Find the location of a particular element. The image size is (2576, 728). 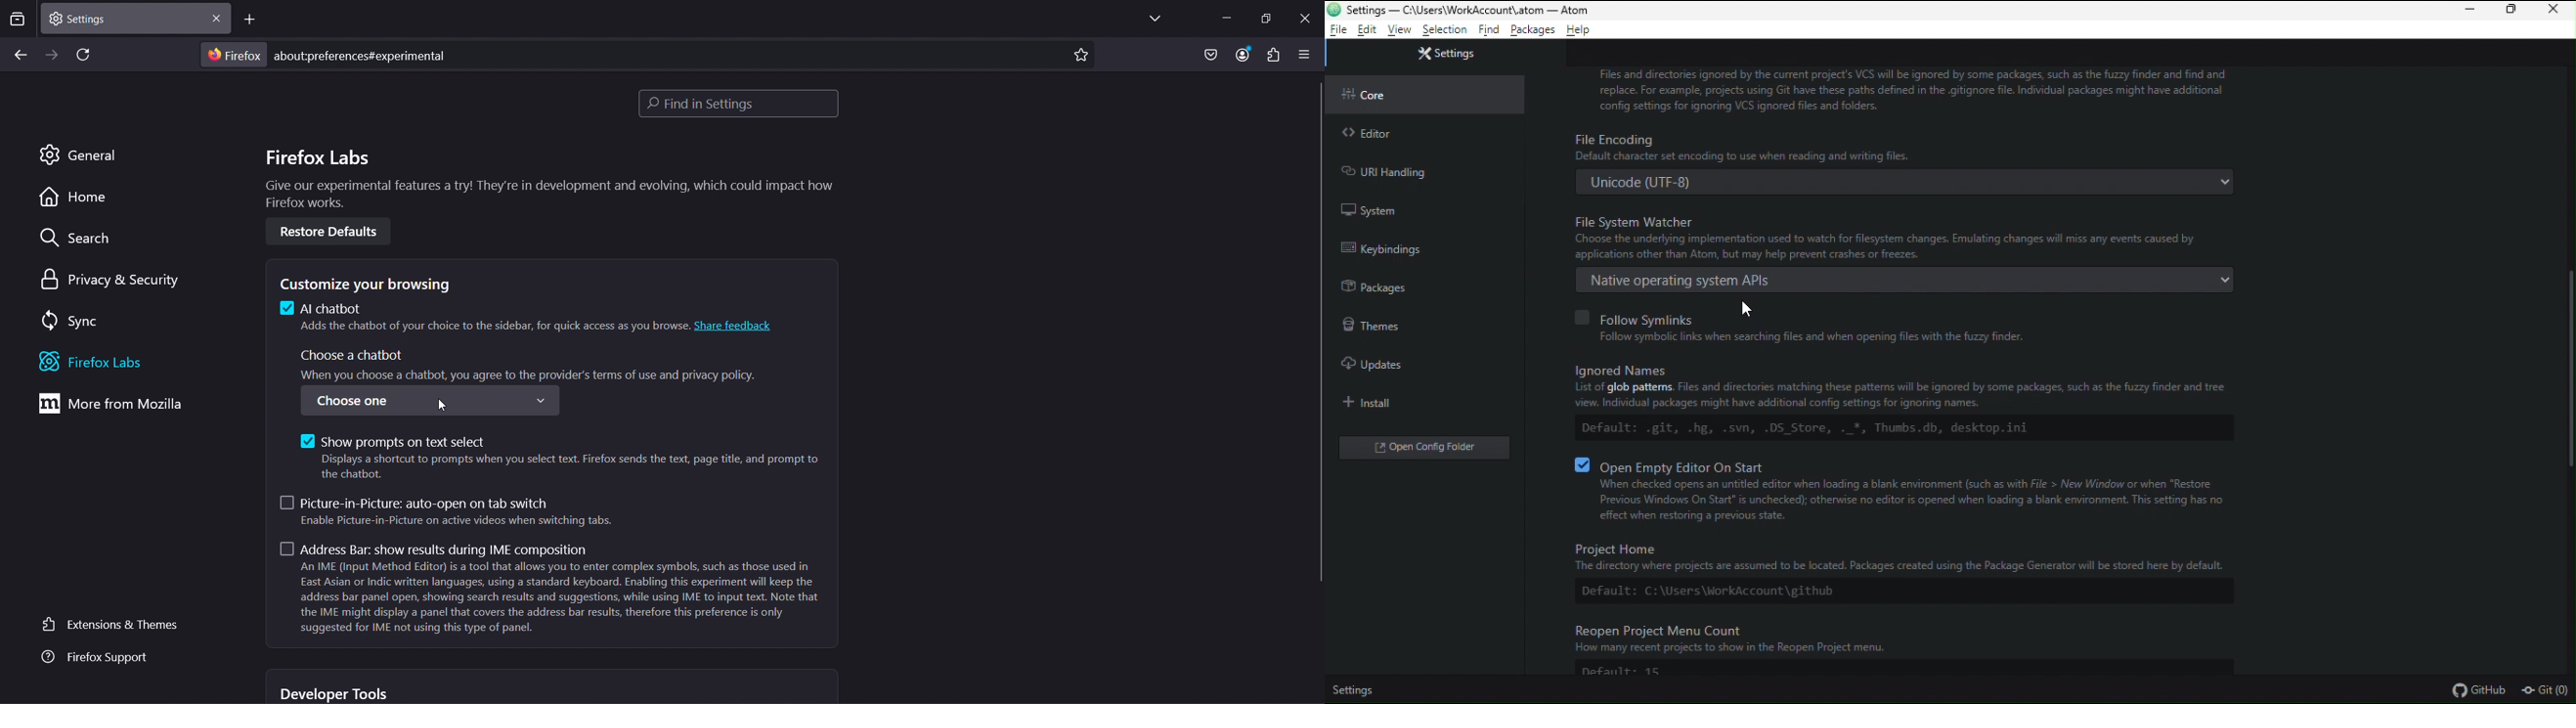

search tabs is located at coordinates (18, 21).